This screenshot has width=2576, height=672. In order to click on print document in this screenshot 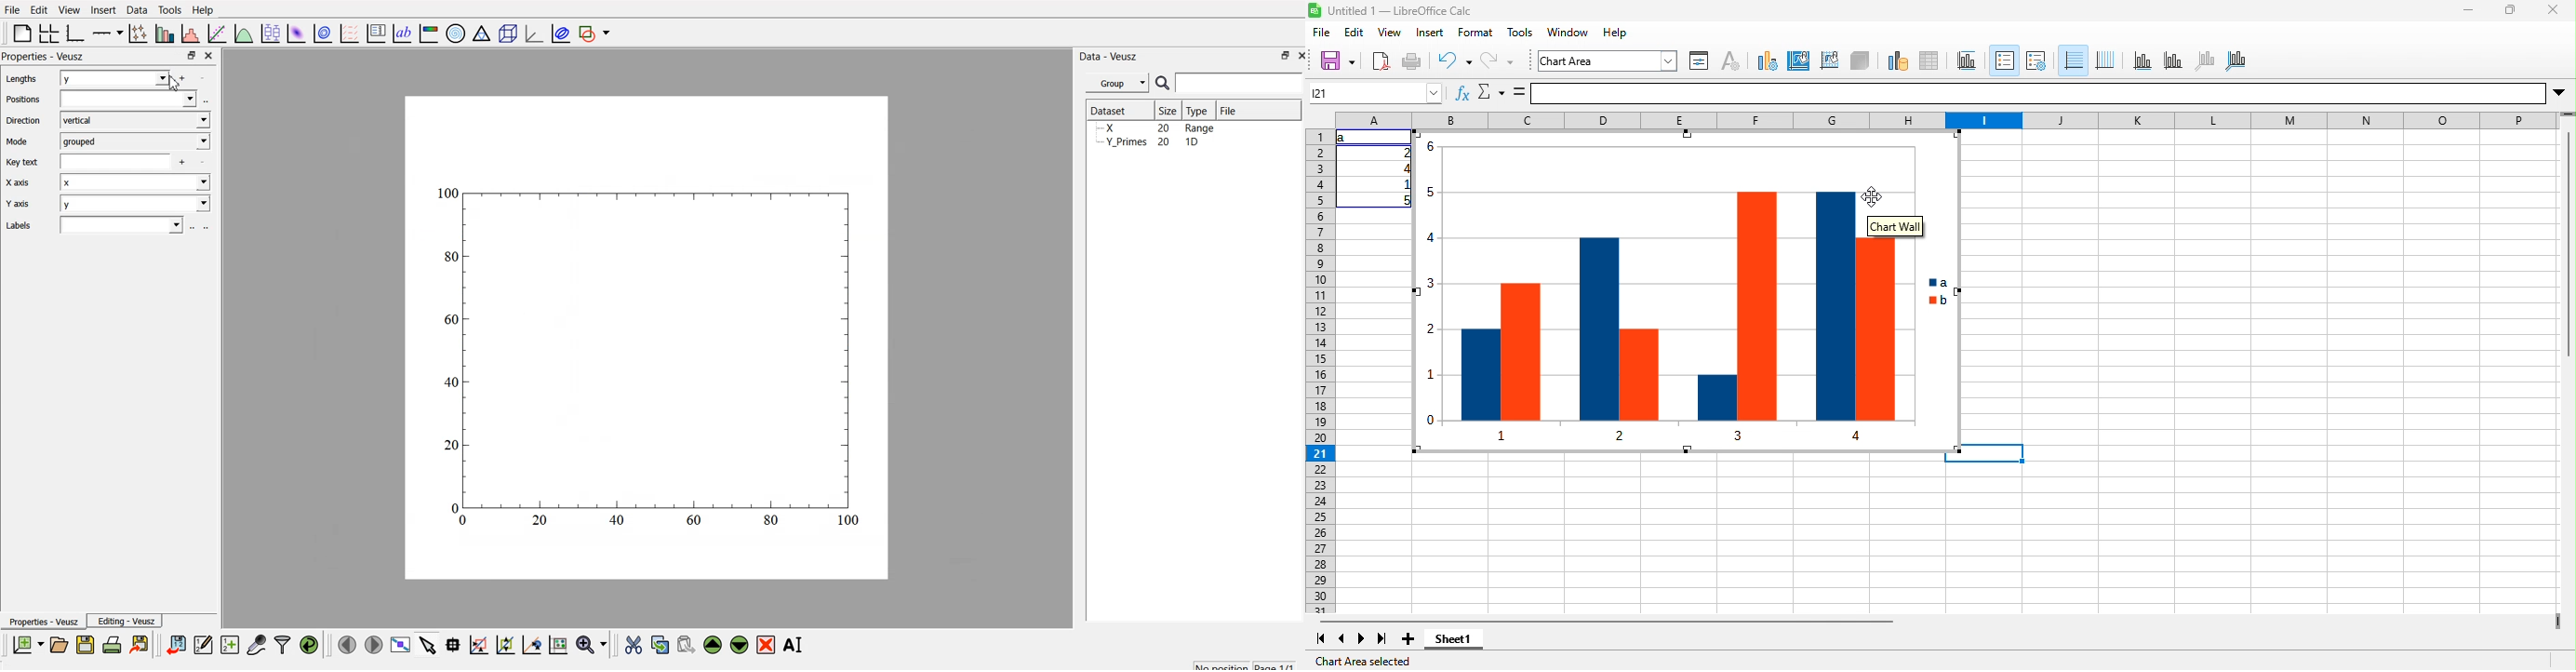, I will do `click(113, 645)`.